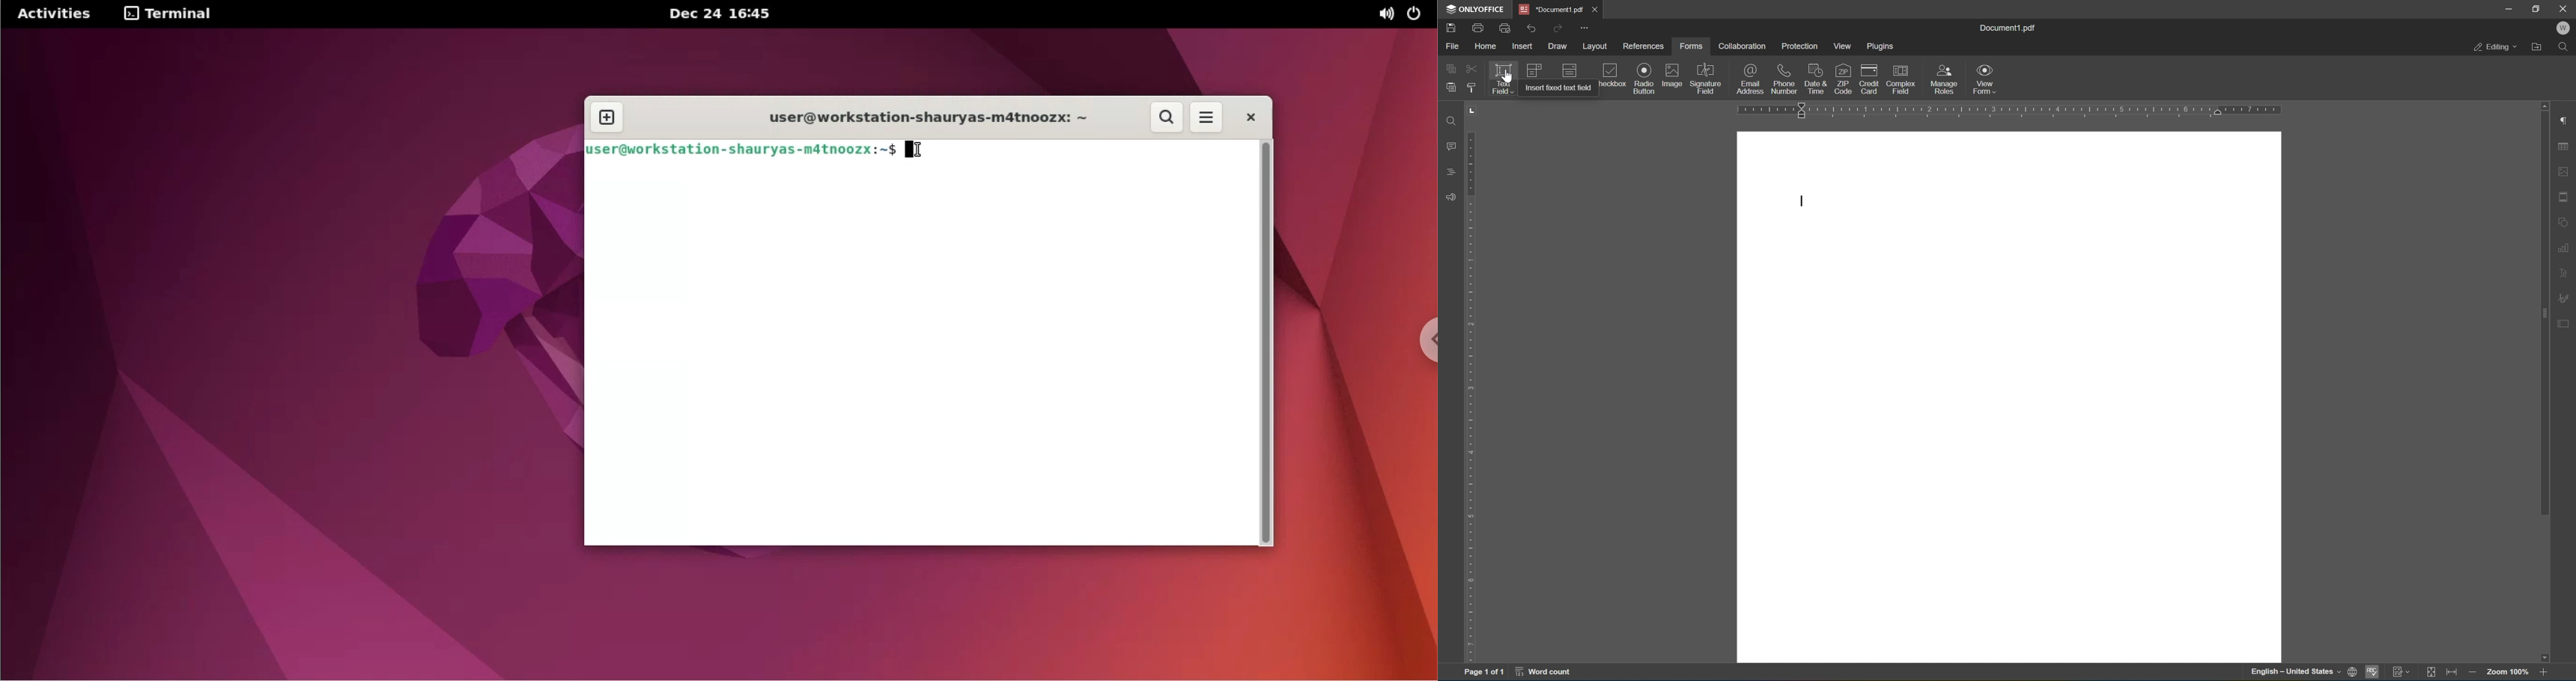 Image resolution: width=2576 pixels, height=700 pixels. Describe the element at coordinates (1800, 46) in the screenshot. I see `protection` at that location.